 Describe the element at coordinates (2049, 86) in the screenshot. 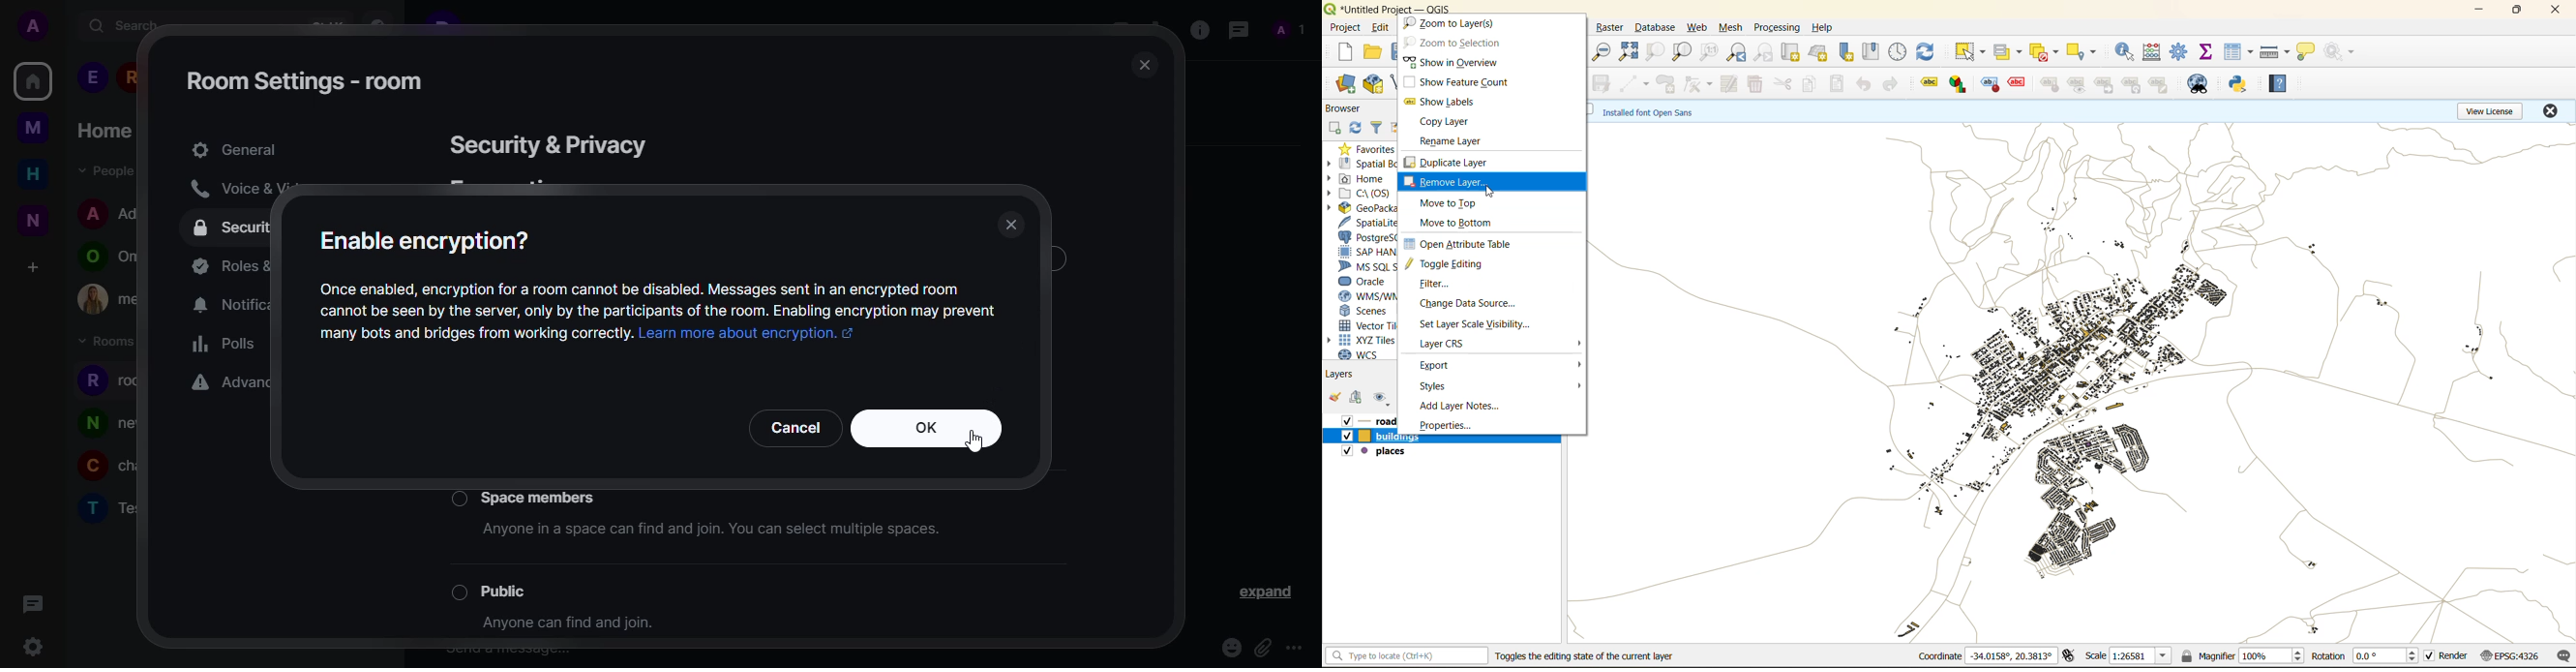

I see `label tools` at that location.